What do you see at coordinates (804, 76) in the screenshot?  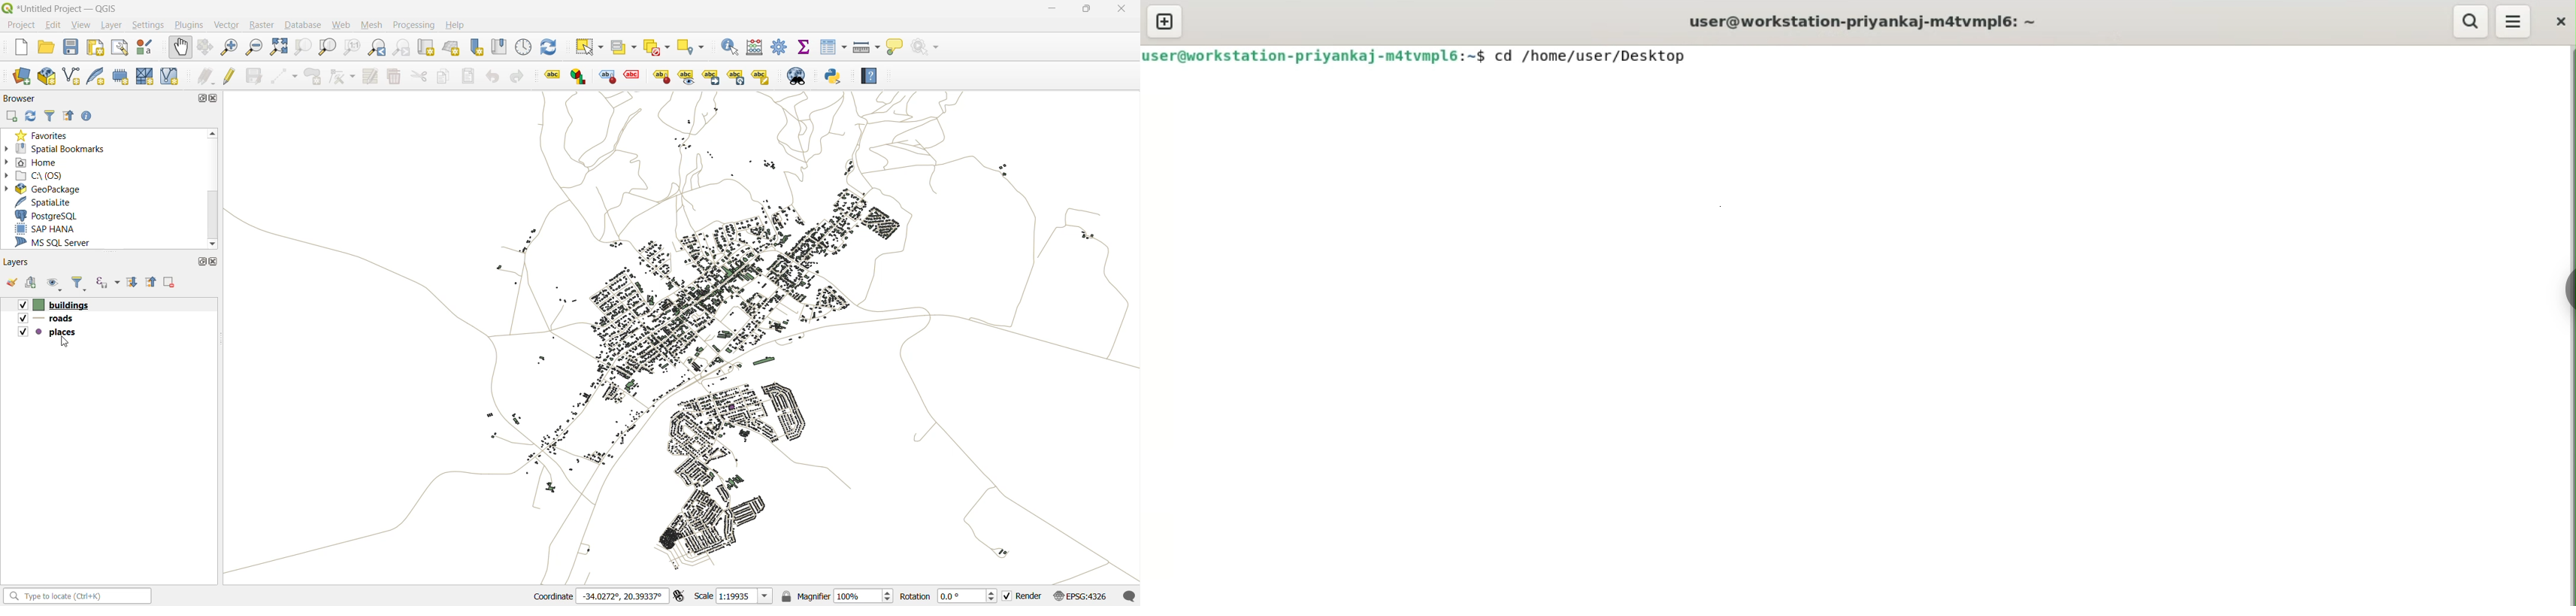 I see `metasearch` at bounding box center [804, 76].